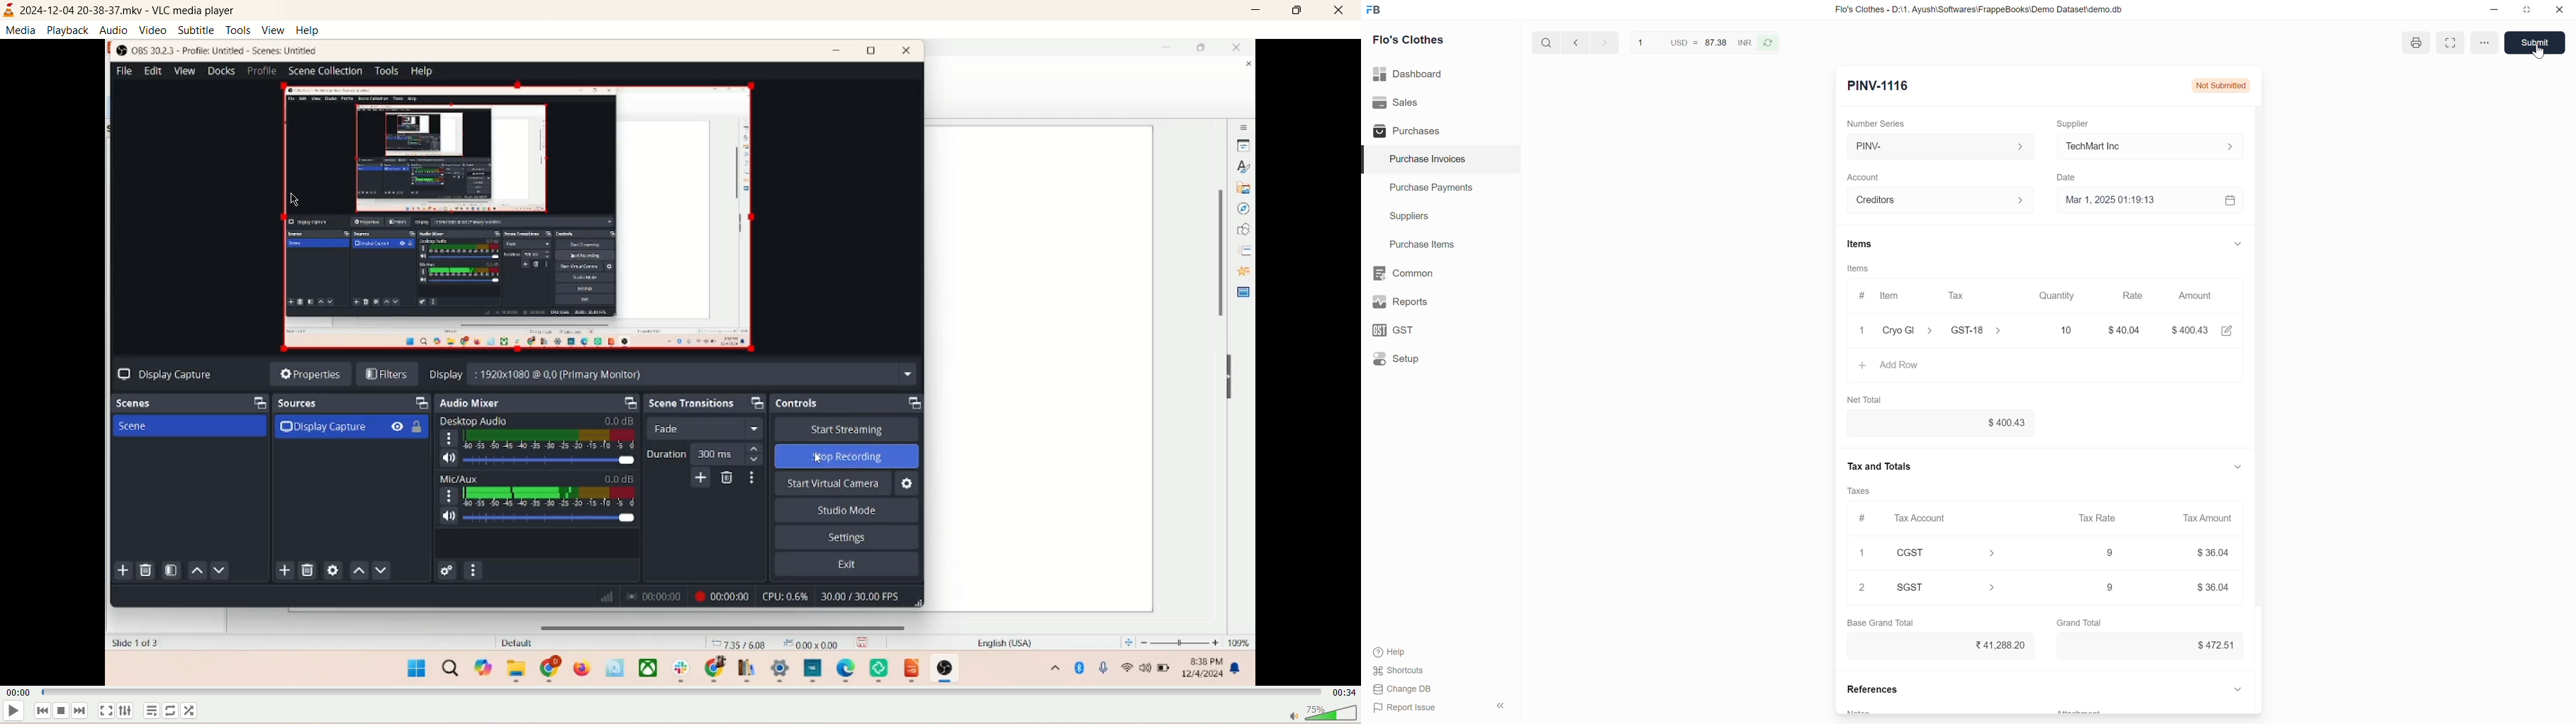 This screenshot has width=2576, height=728. I want to click on tools, so click(239, 30).